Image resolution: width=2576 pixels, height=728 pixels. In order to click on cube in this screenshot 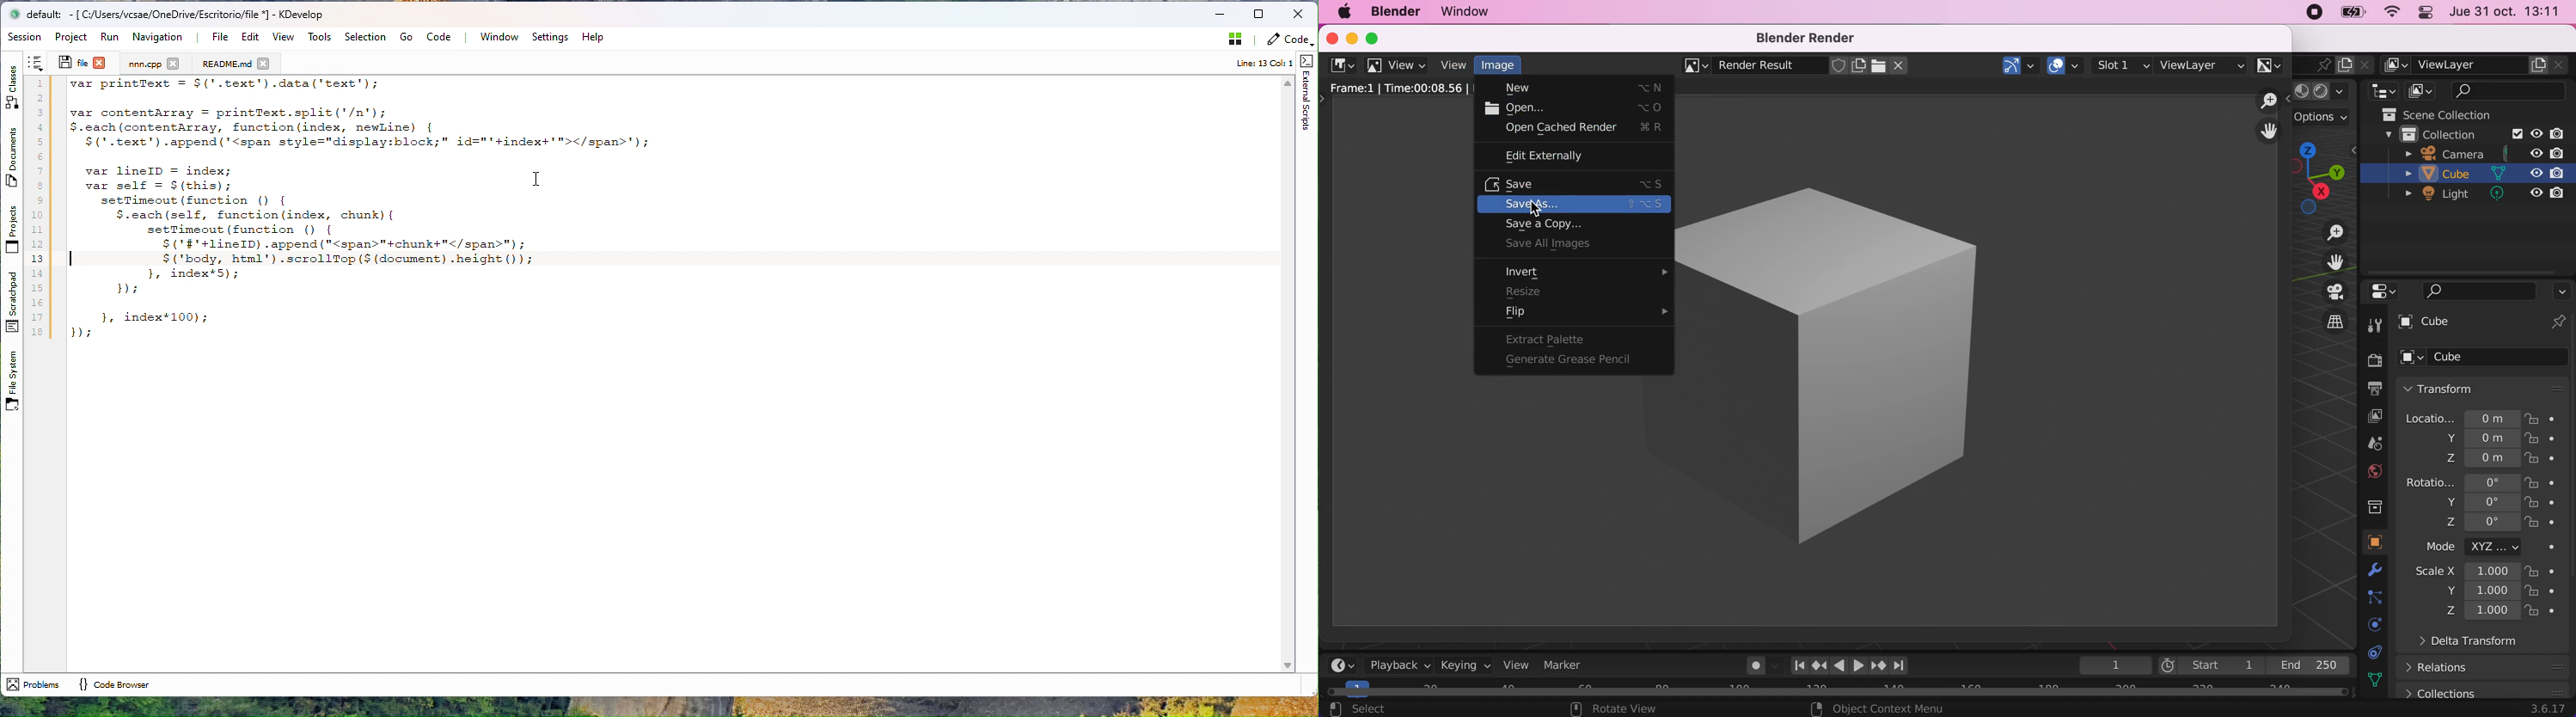, I will do `click(2485, 323)`.